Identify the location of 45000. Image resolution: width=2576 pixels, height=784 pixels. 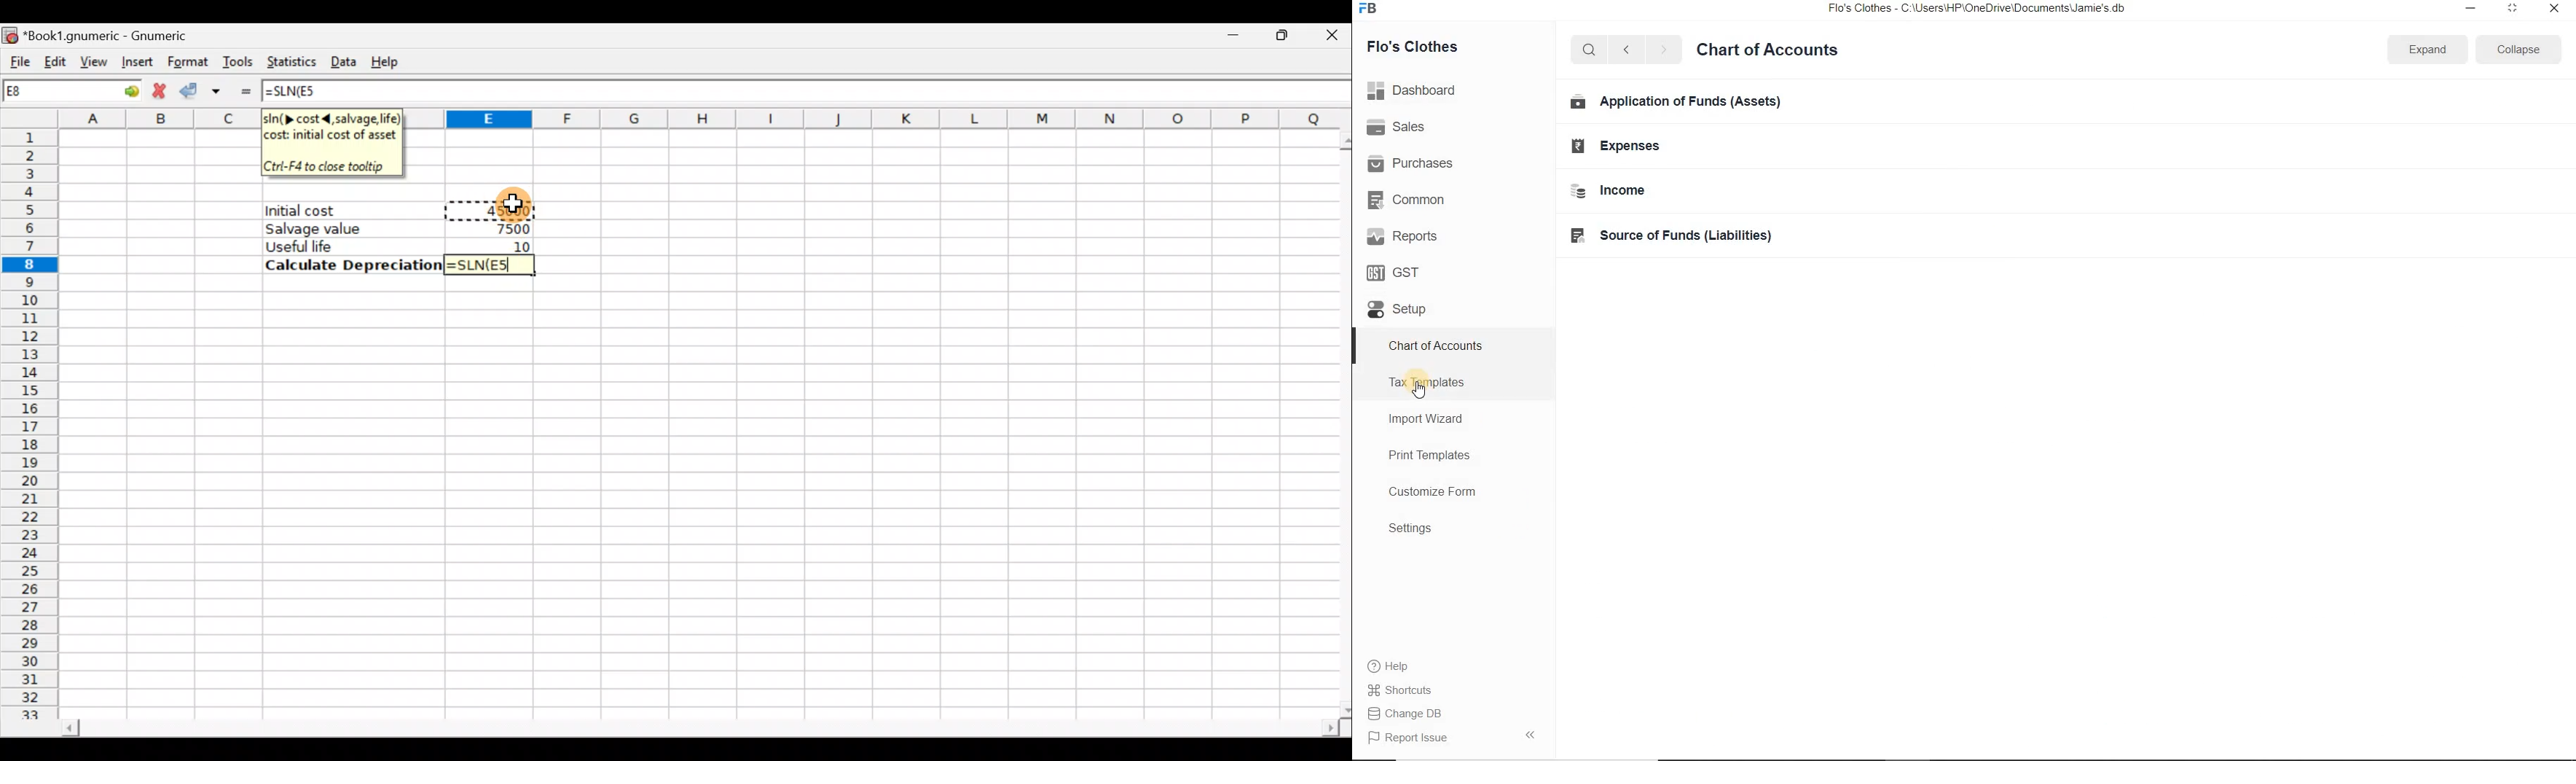
(504, 209).